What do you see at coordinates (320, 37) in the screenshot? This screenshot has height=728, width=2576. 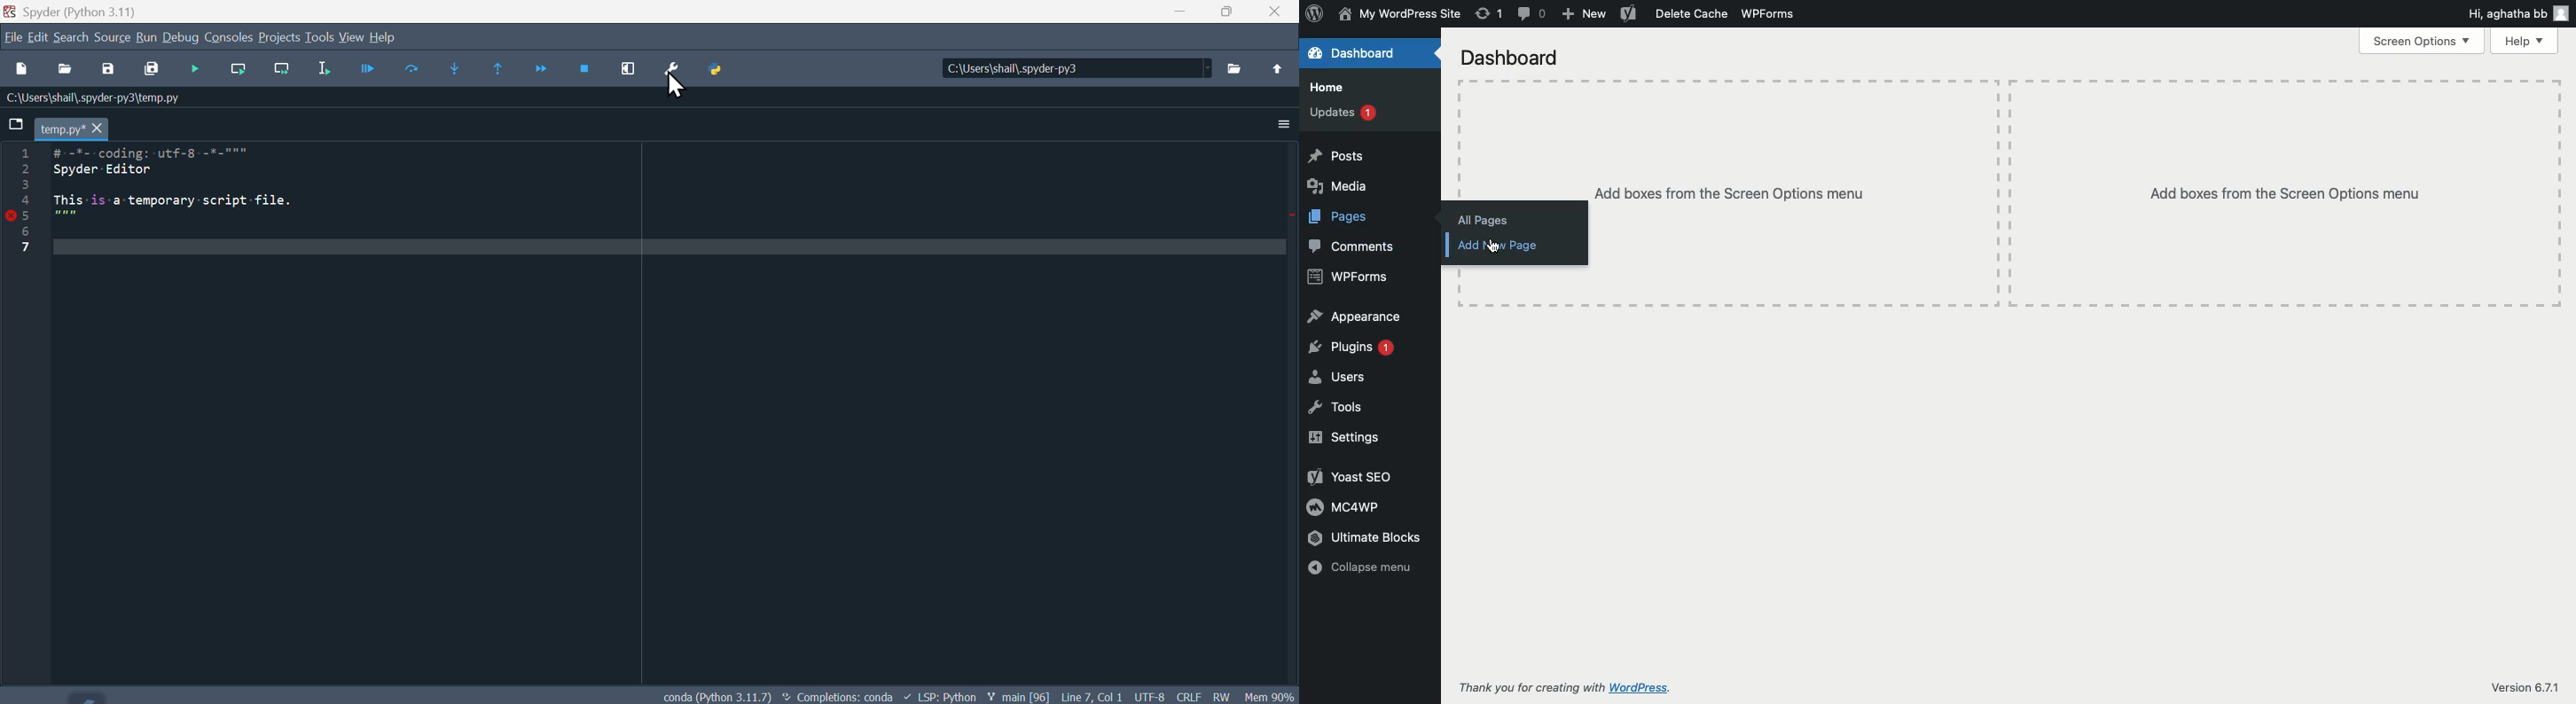 I see `Tools` at bounding box center [320, 37].